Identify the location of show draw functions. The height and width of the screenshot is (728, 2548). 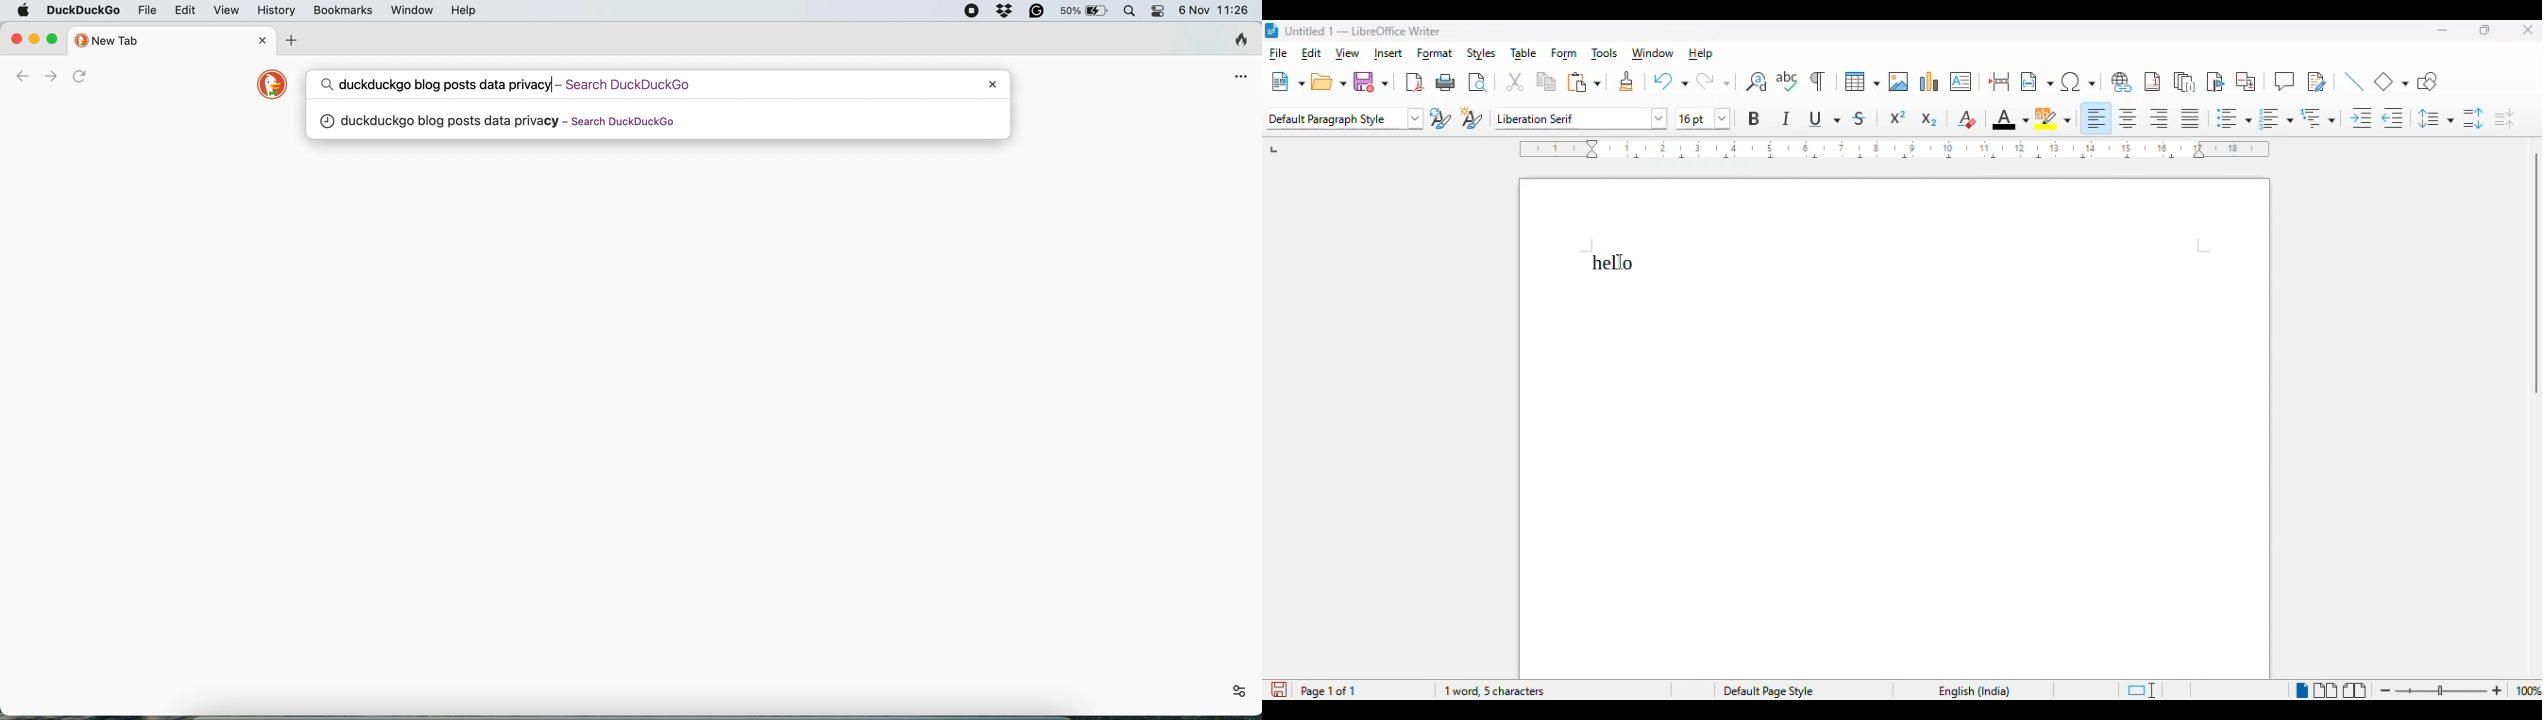
(2428, 82).